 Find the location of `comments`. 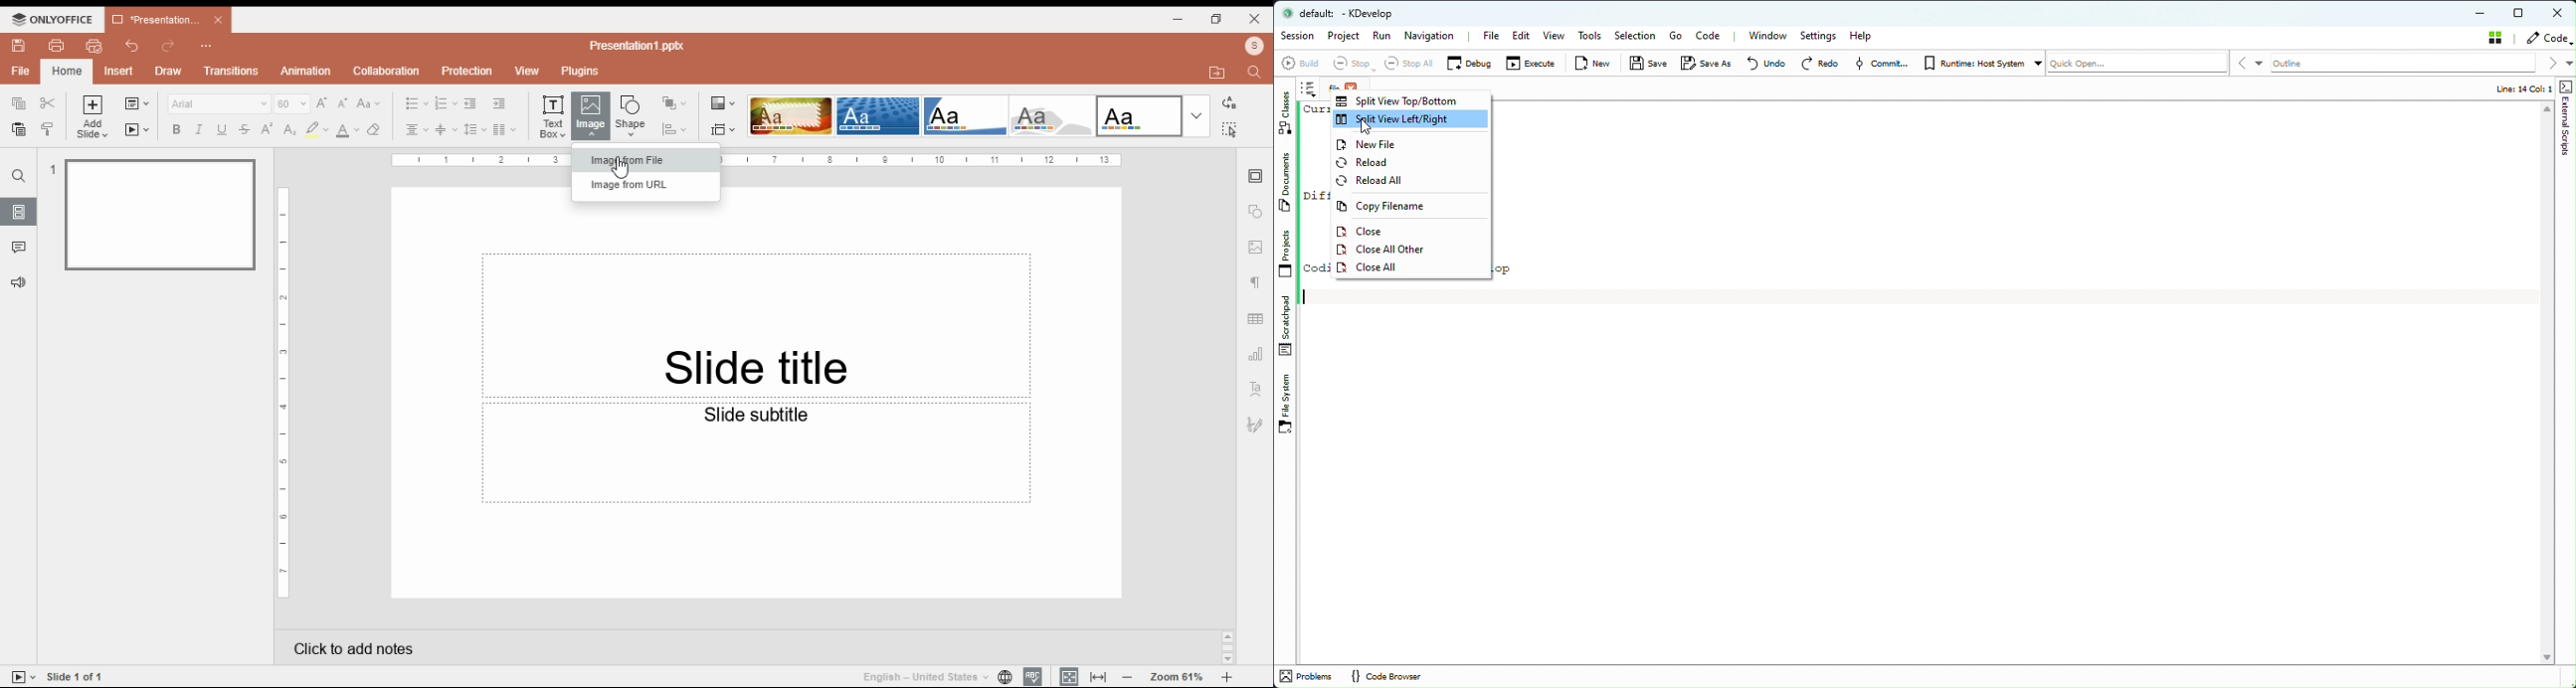

comments is located at coordinates (20, 249).